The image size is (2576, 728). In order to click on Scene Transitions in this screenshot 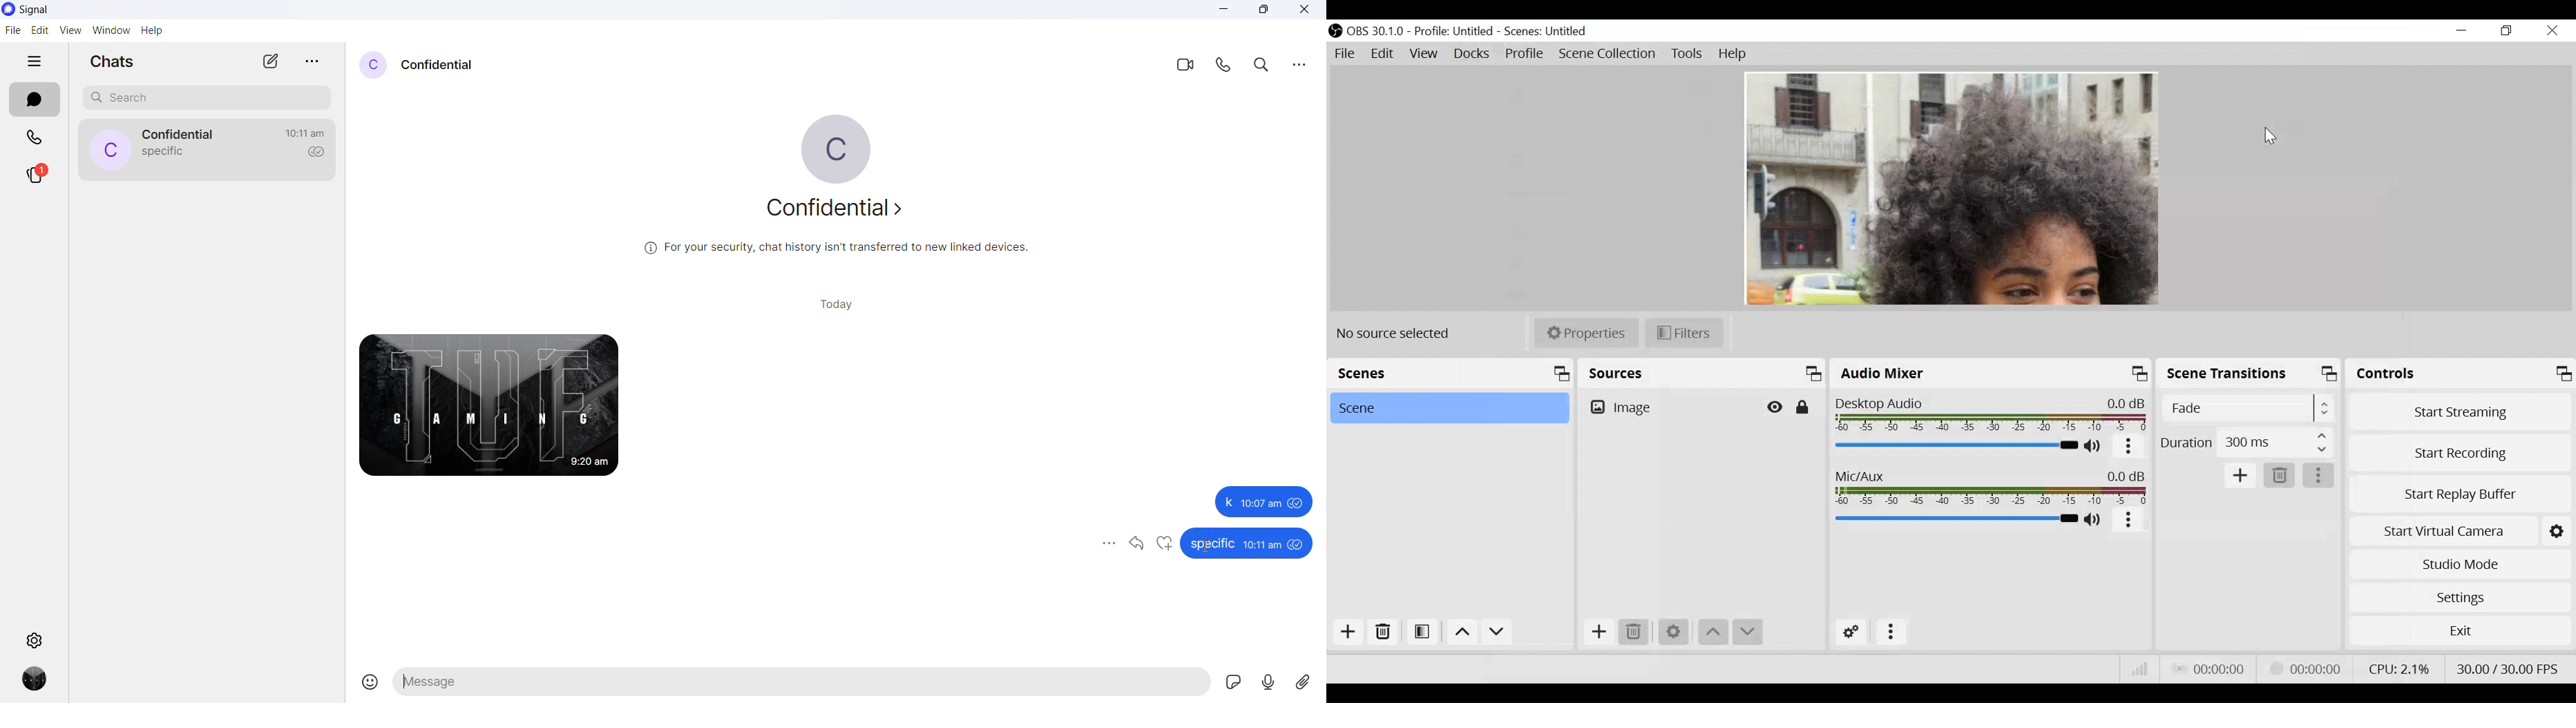, I will do `click(2250, 374)`.